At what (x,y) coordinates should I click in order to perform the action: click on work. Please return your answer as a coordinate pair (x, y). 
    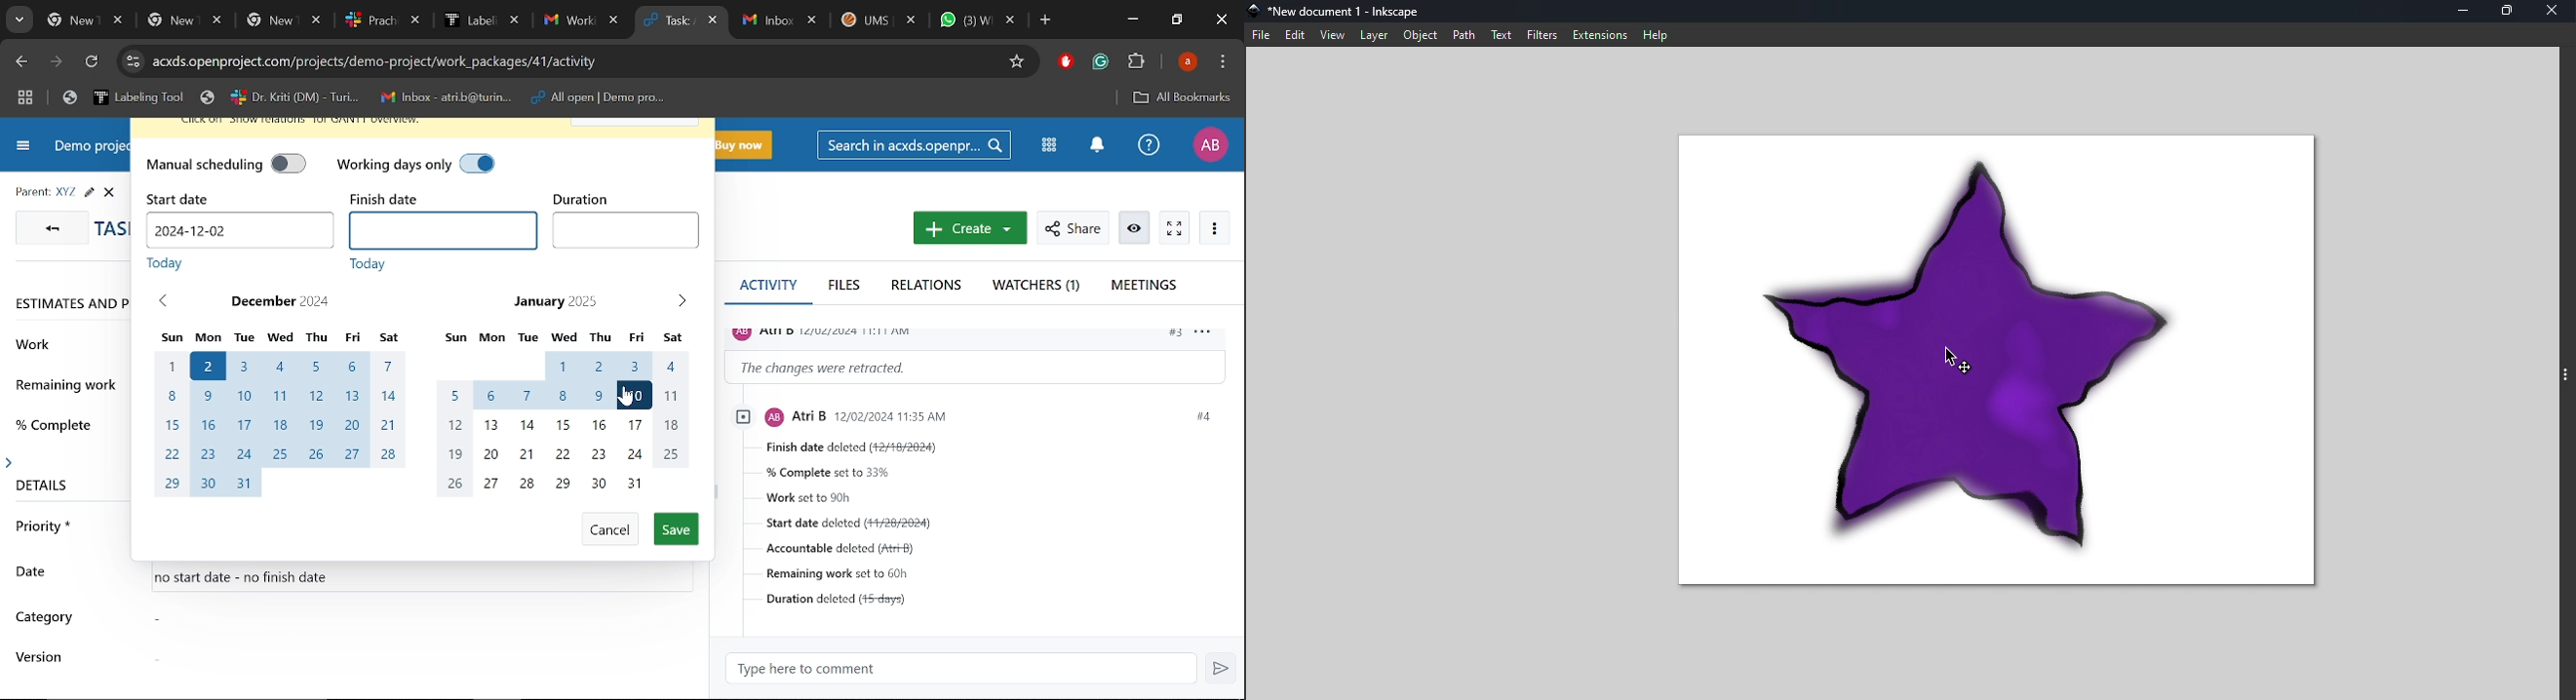
    Looking at the image, I should click on (36, 344).